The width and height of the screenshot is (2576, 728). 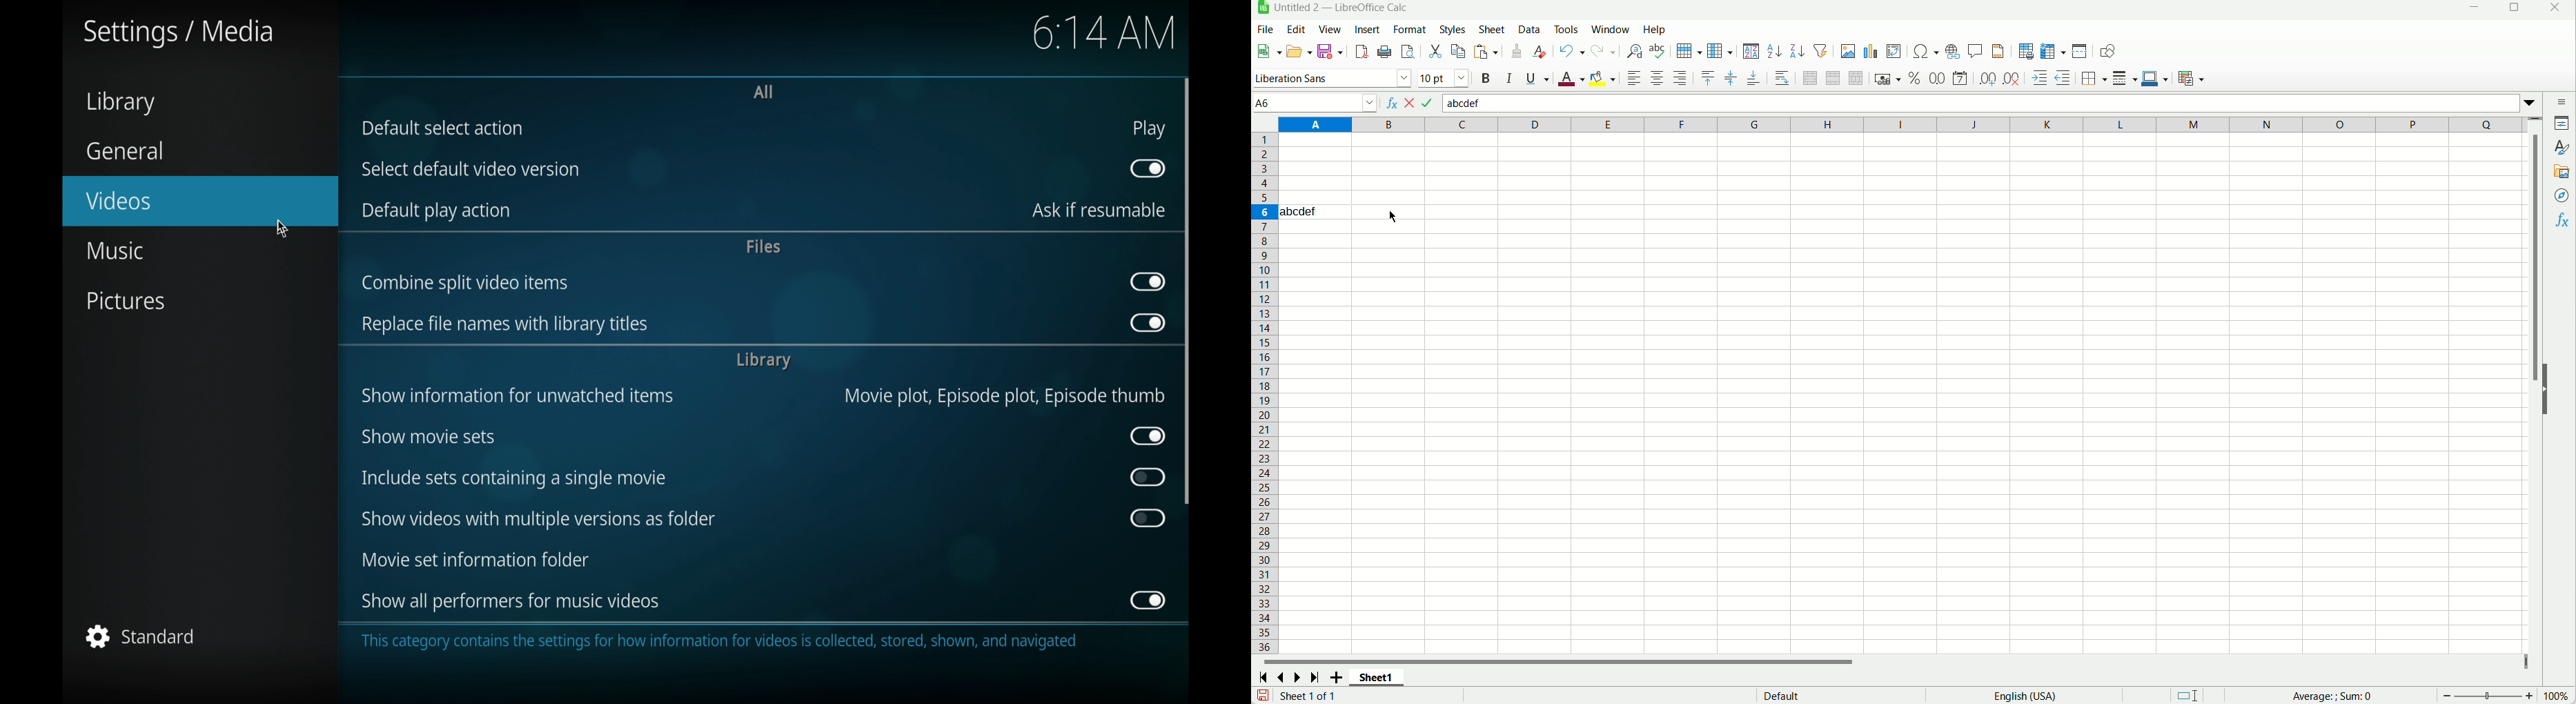 What do you see at coordinates (1147, 323) in the screenshot?
I see `toggle button` at bounding box center [1147, 323].